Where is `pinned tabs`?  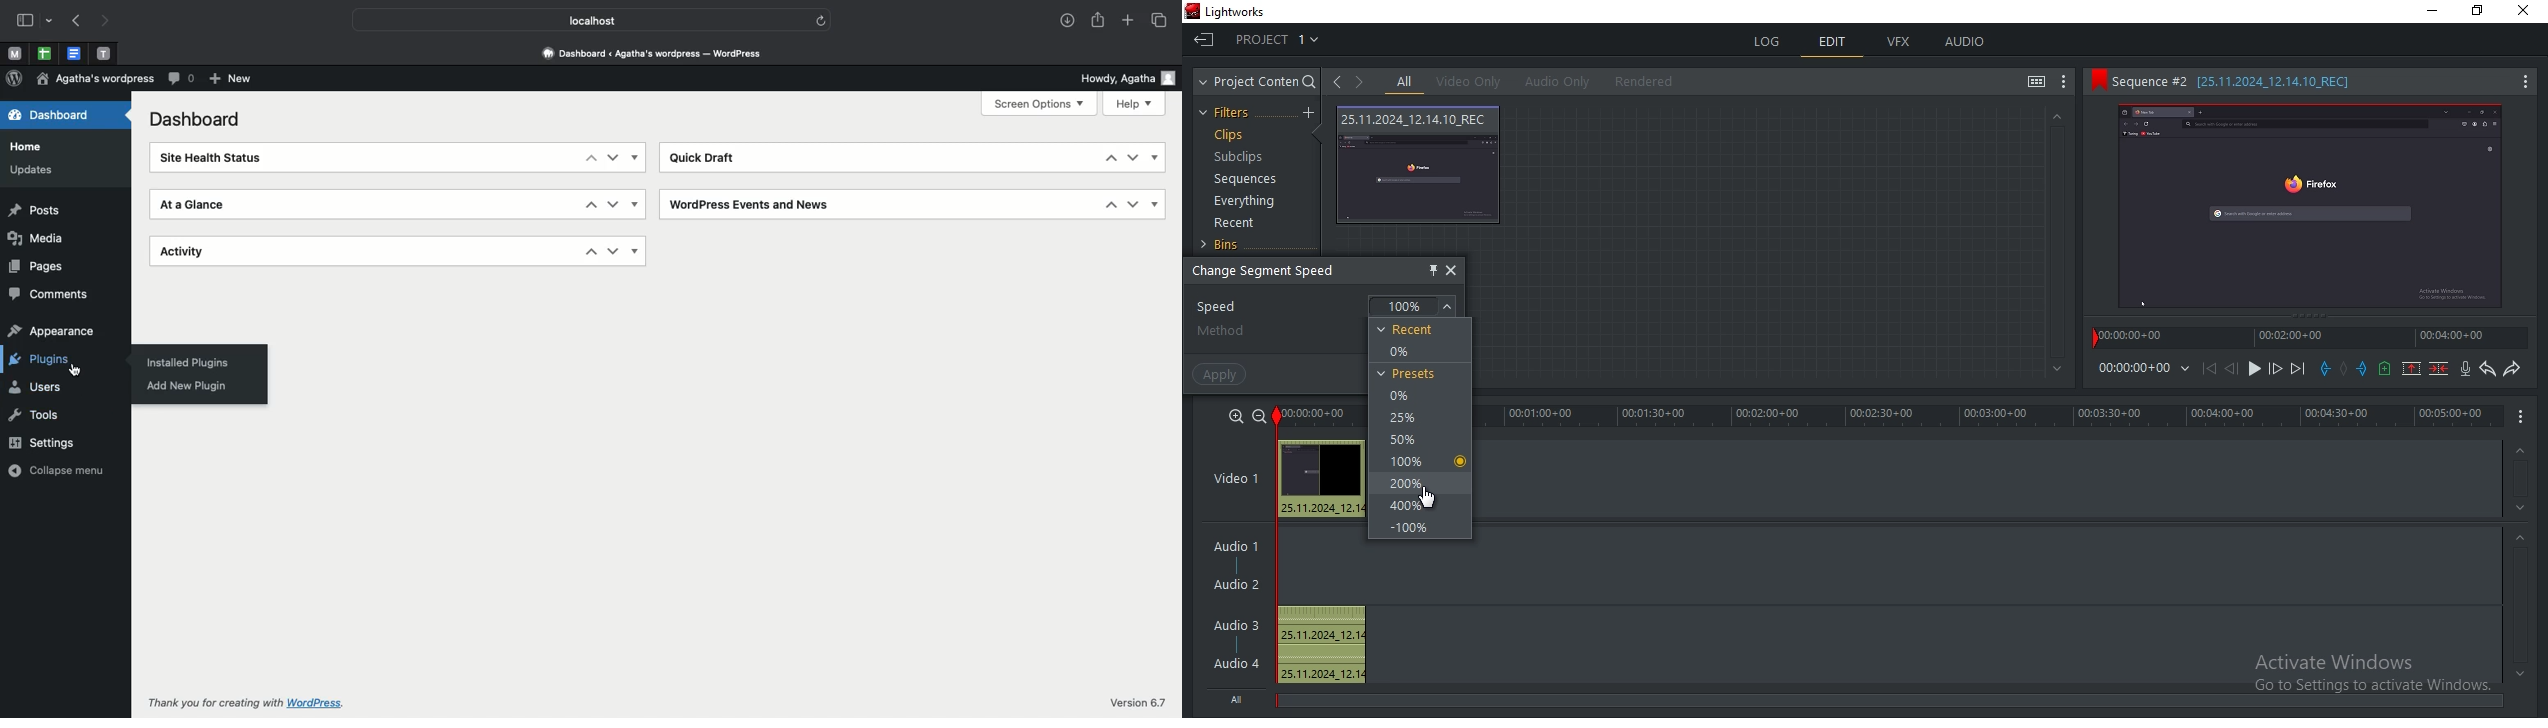 pinned tabs is located at coordinates (45, 53).